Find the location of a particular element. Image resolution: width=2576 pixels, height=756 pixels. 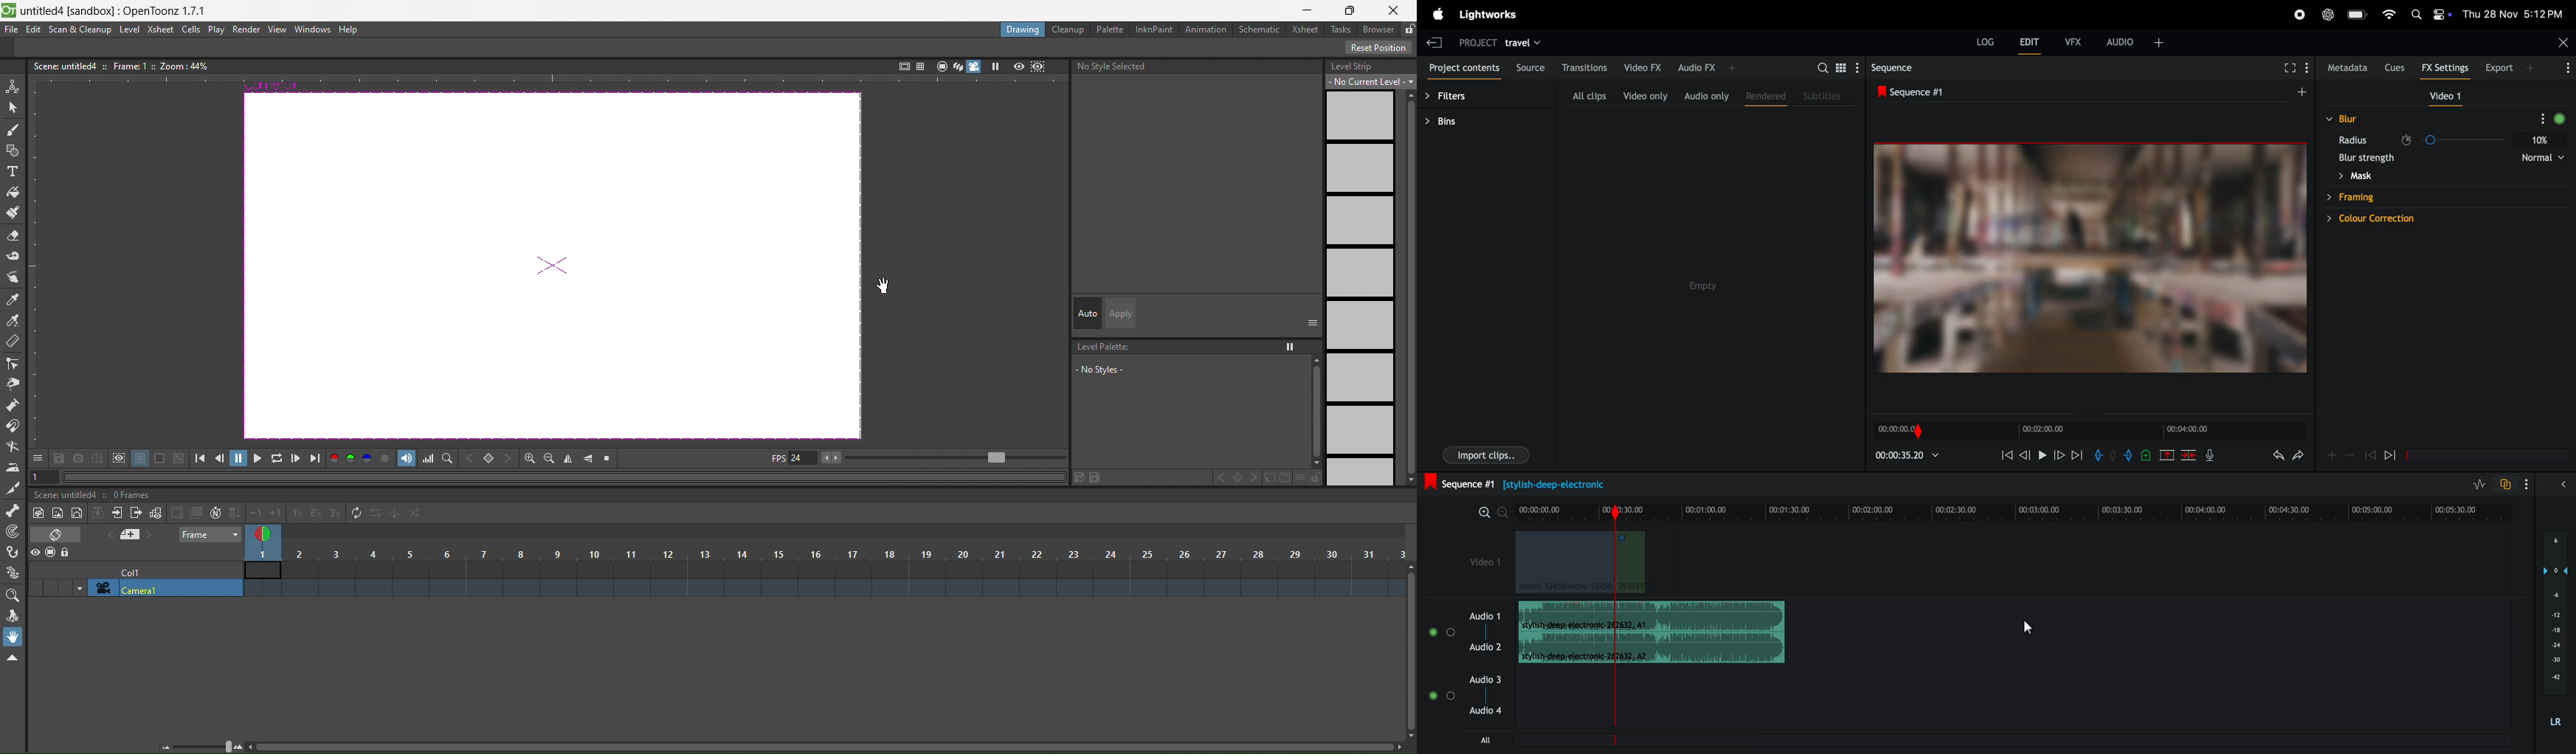

tracker tool is located at coordinates (14, 532).